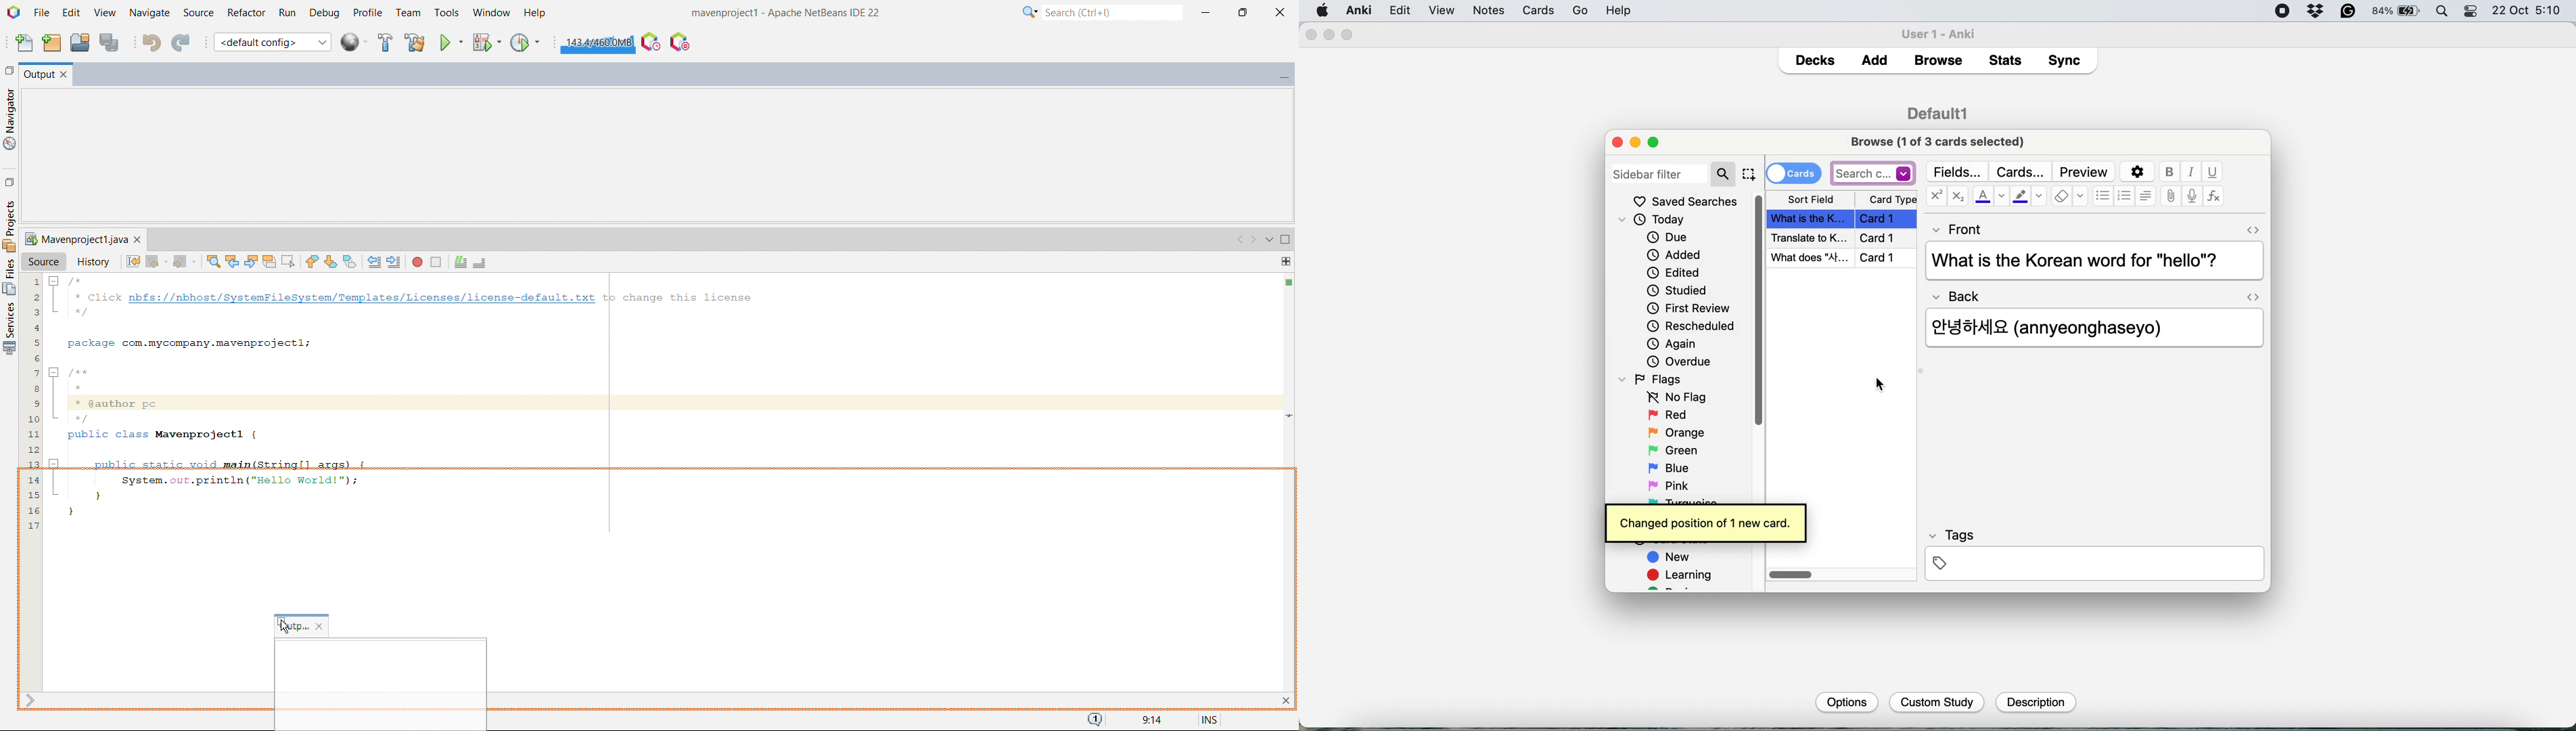 This screenshot has width=2576, height=756. Describe the element at coordinates (1681, 449) in the screenshot. I see `green` at that location.